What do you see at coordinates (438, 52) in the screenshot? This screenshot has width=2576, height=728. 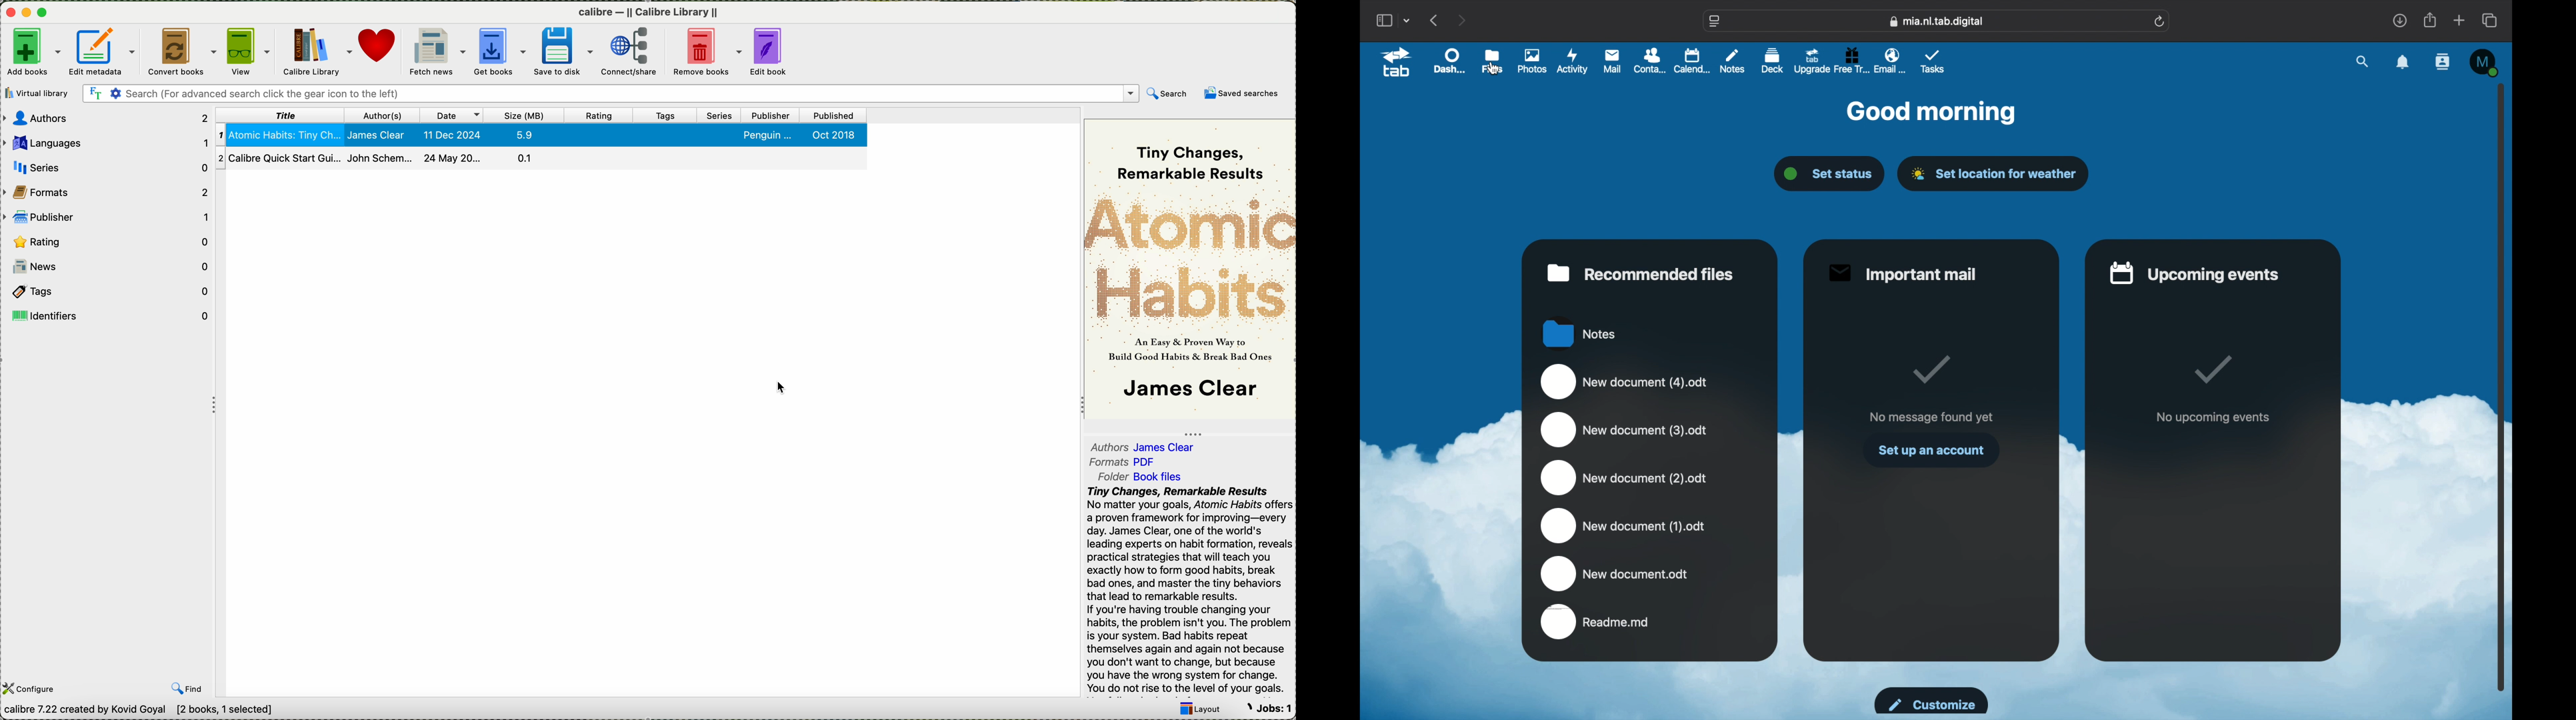 I see `fetch news` at bounding box center [438, 52].